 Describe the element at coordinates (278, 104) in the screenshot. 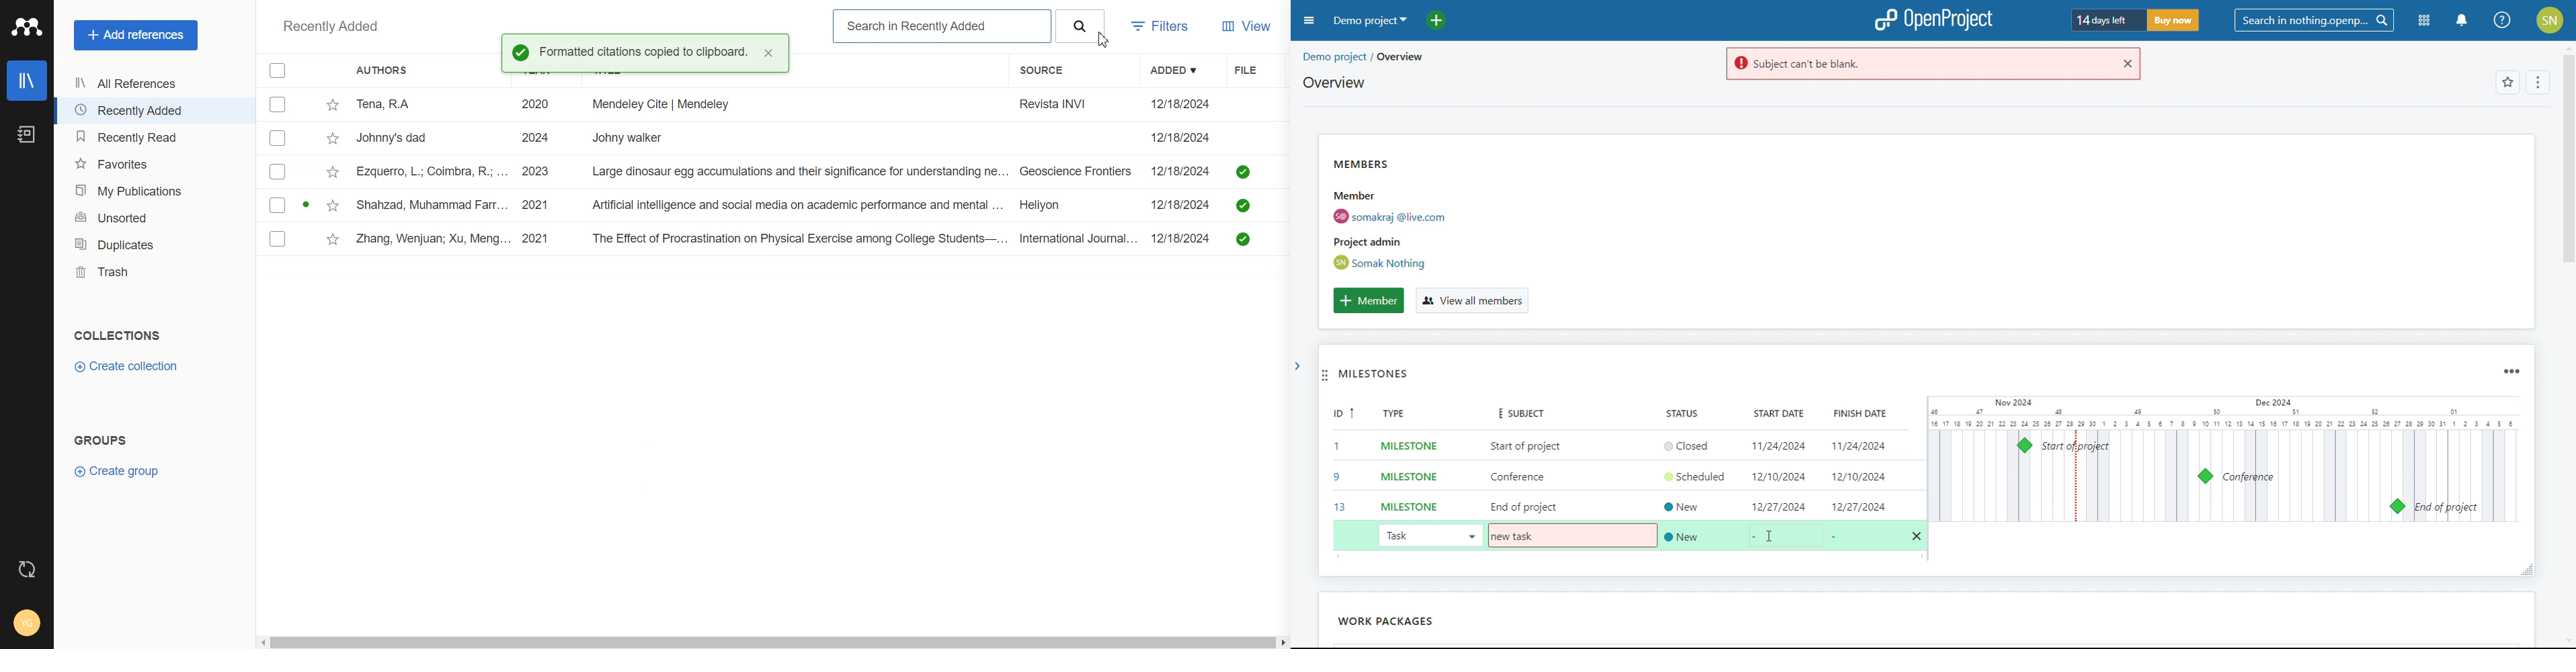

I see `Checkbox` at that location.